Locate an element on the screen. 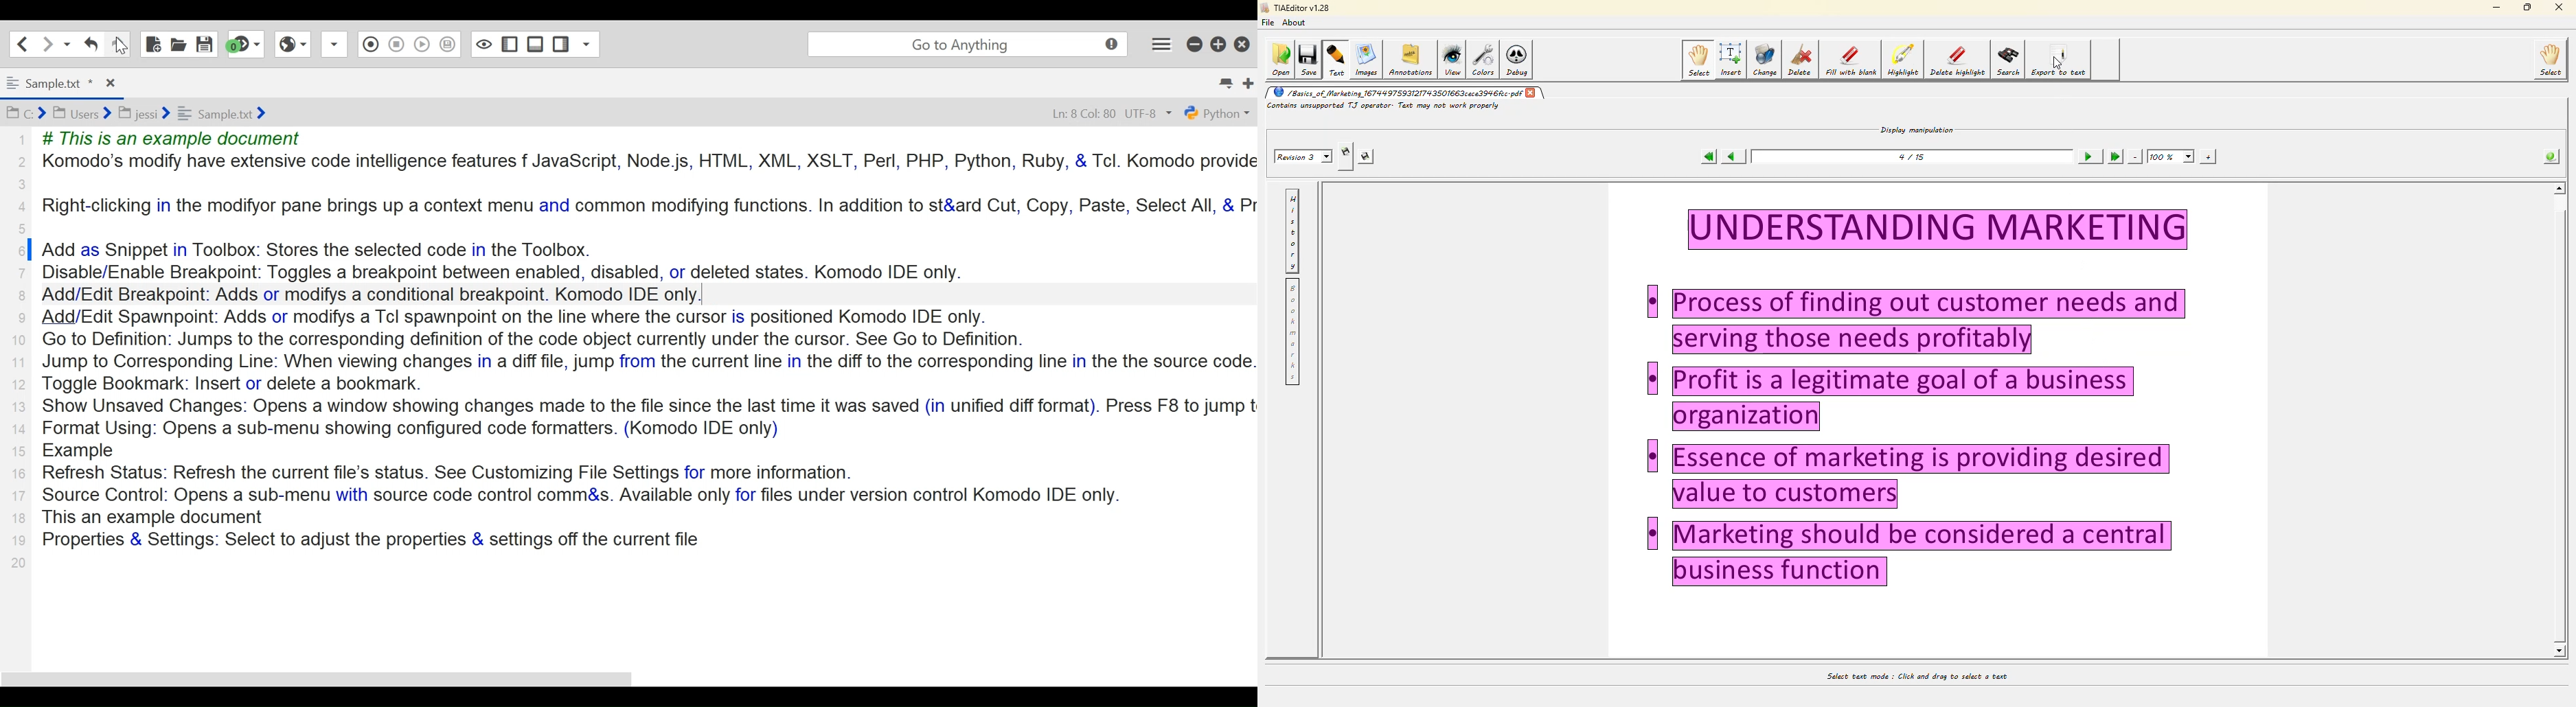 The width and height of the screenshot is (2576, 728). Stop Recording in Macro is located at coordinates (396, 44).